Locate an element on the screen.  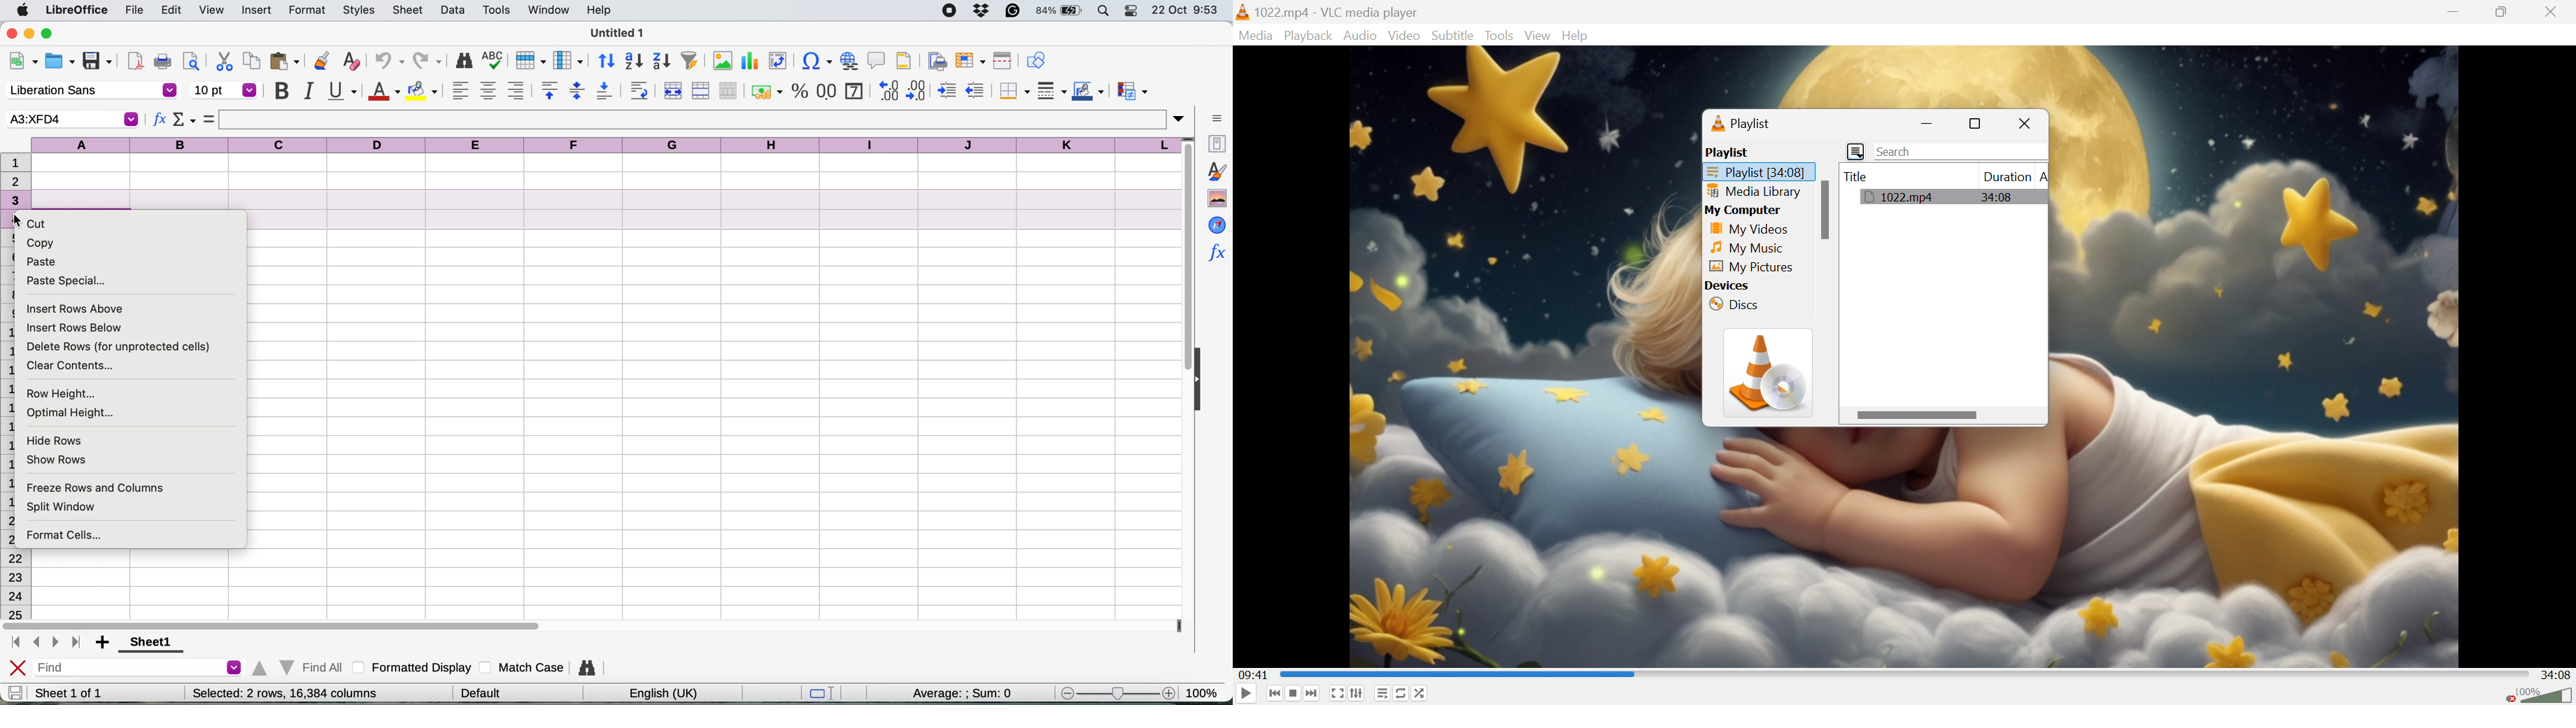
minimise is located at coordinates (30, 33).